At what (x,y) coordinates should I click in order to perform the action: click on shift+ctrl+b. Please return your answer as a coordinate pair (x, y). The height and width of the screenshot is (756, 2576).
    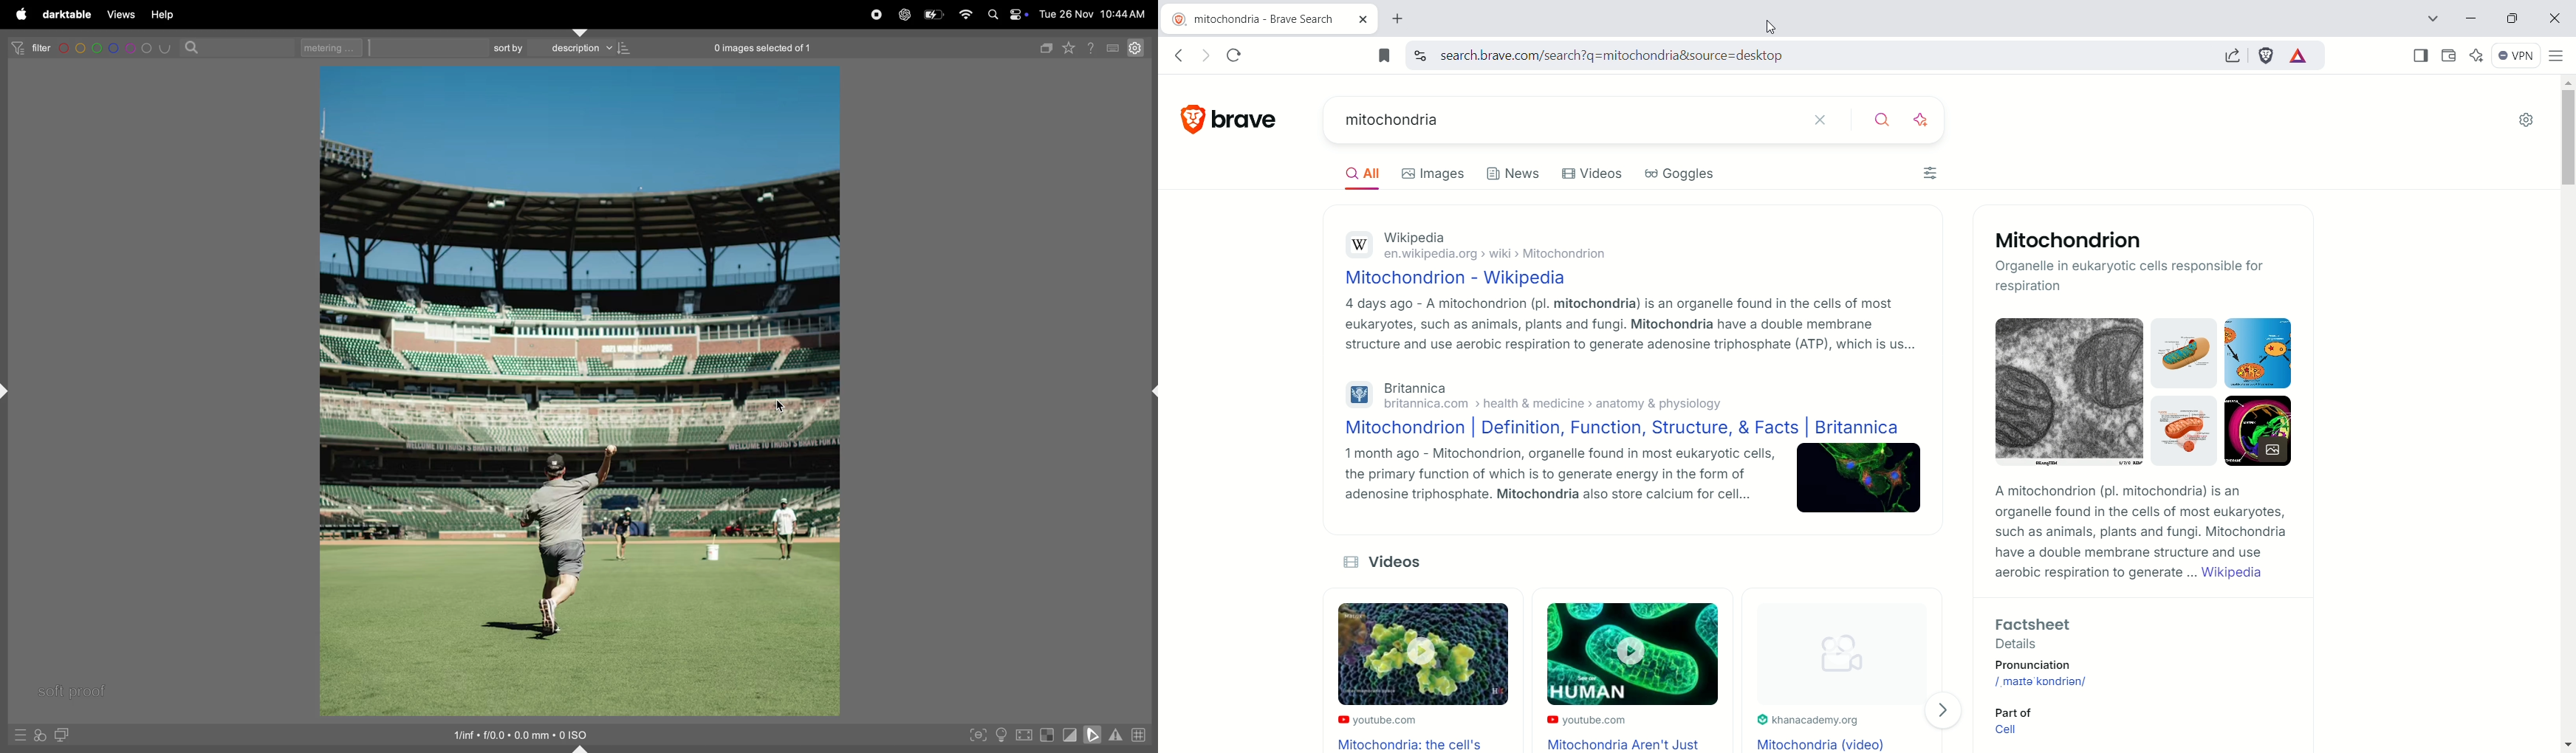
    Looking at the image, I should click on (583, 747).